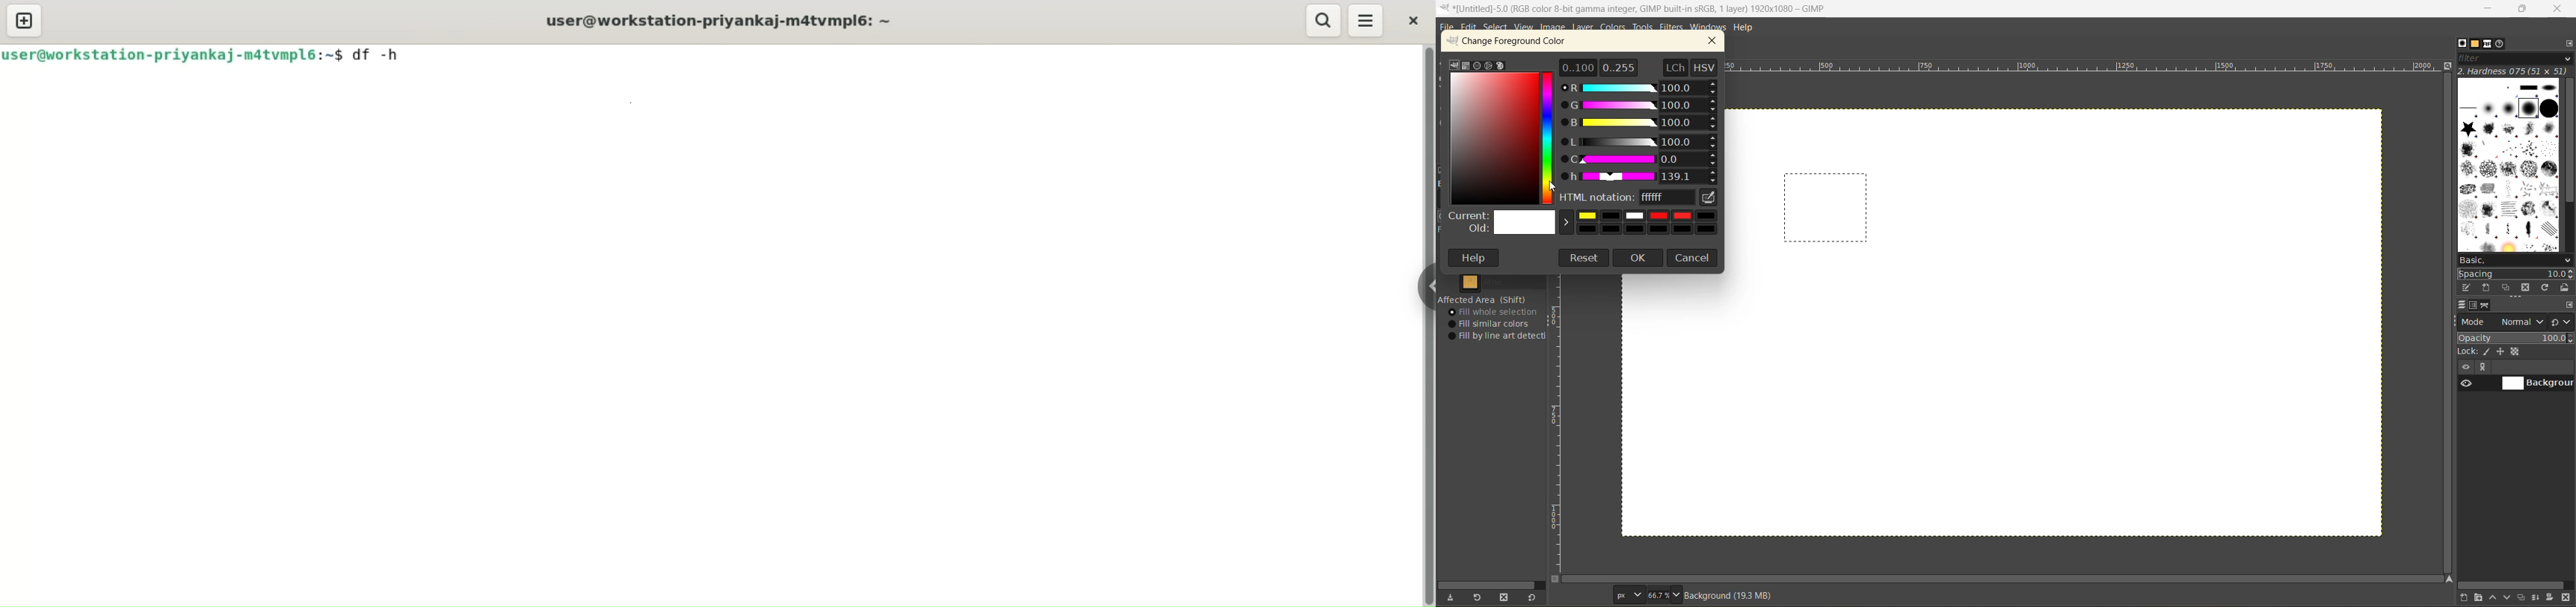  Describe the element at coordinates (2465, 368) in the screenshot. I see `hide` at that location.